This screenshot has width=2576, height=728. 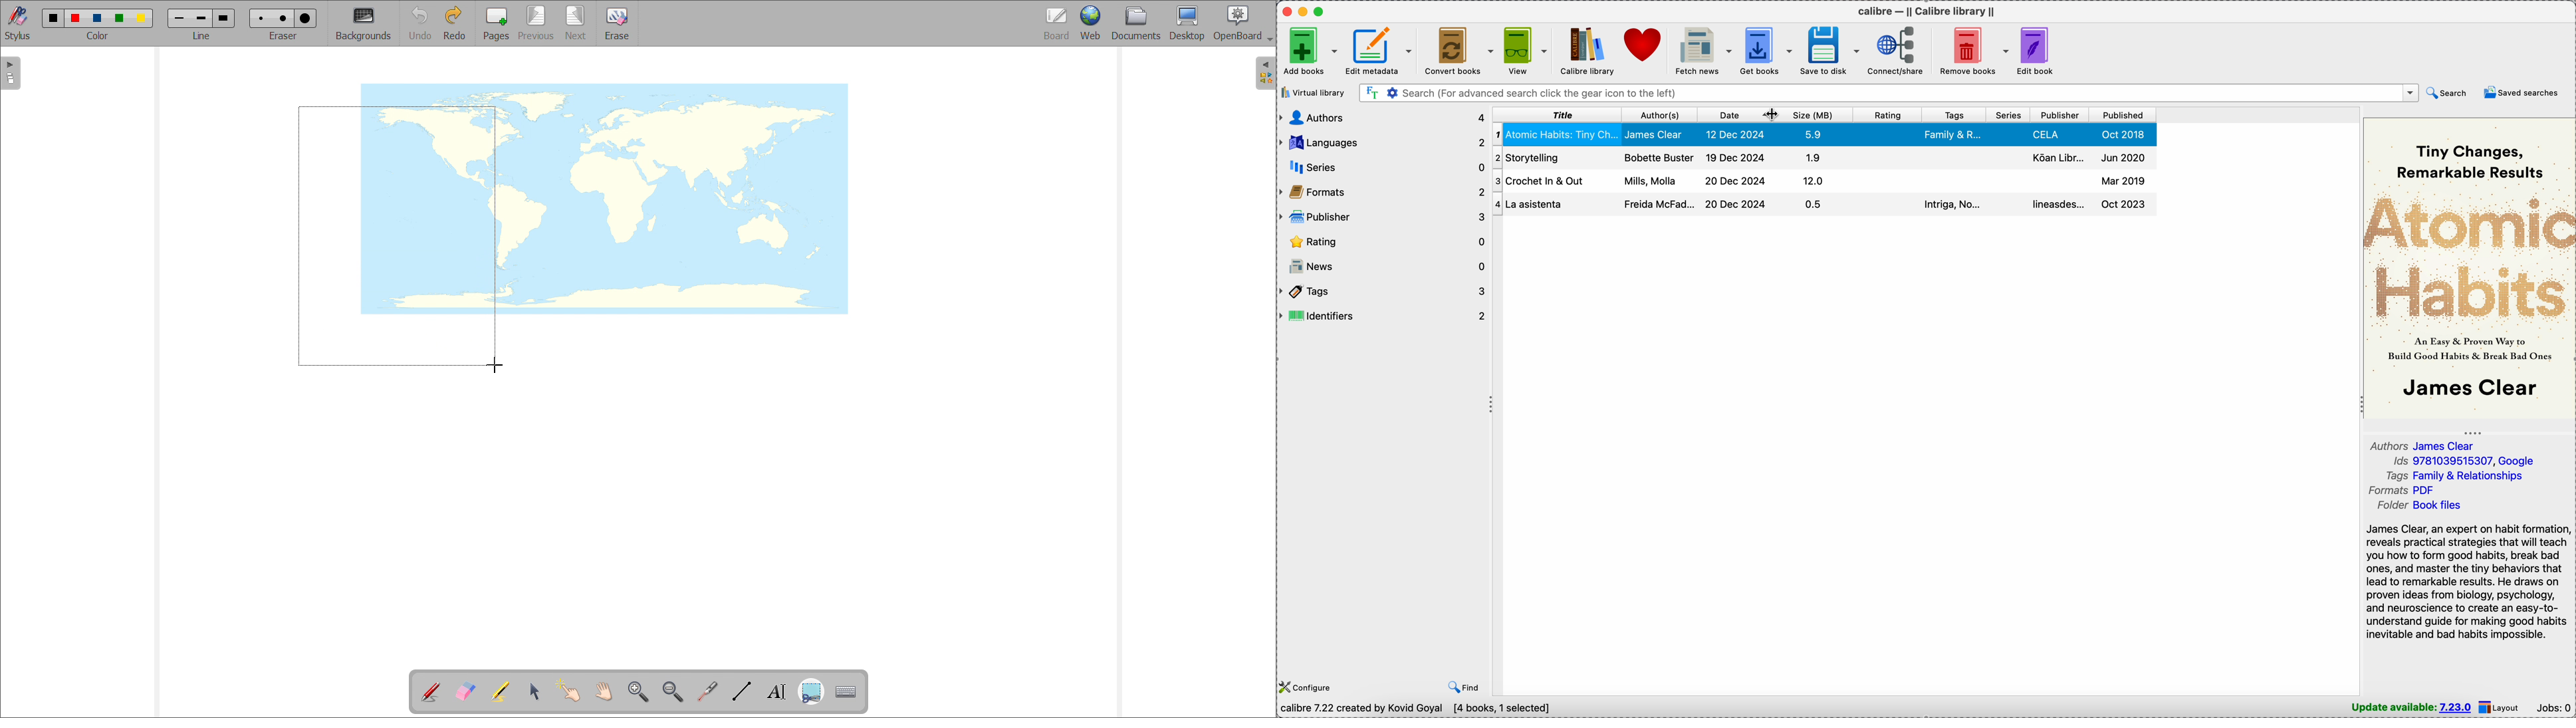 I want to click on select and modify objects, so click(x=535, y=692).